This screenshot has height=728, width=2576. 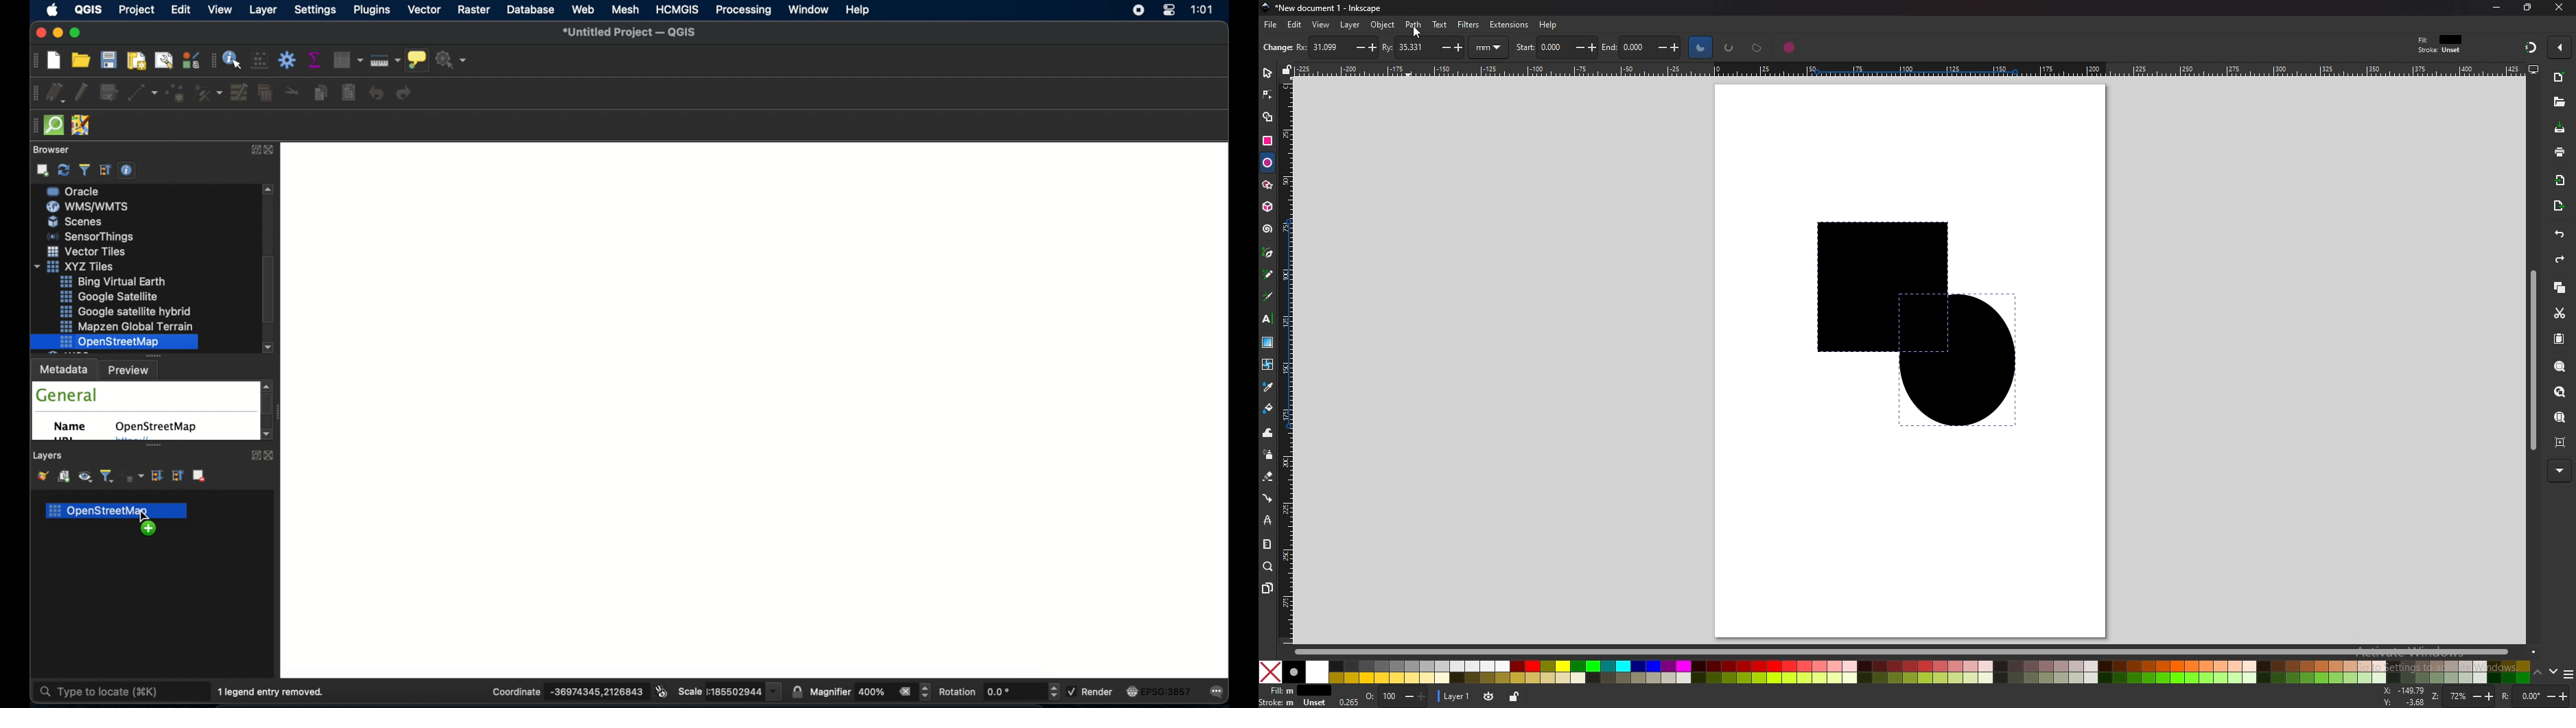 What do you see at coordinates (1268, 476) in the screenshot?
I see `eraser` at bounding box center [1268, 476].